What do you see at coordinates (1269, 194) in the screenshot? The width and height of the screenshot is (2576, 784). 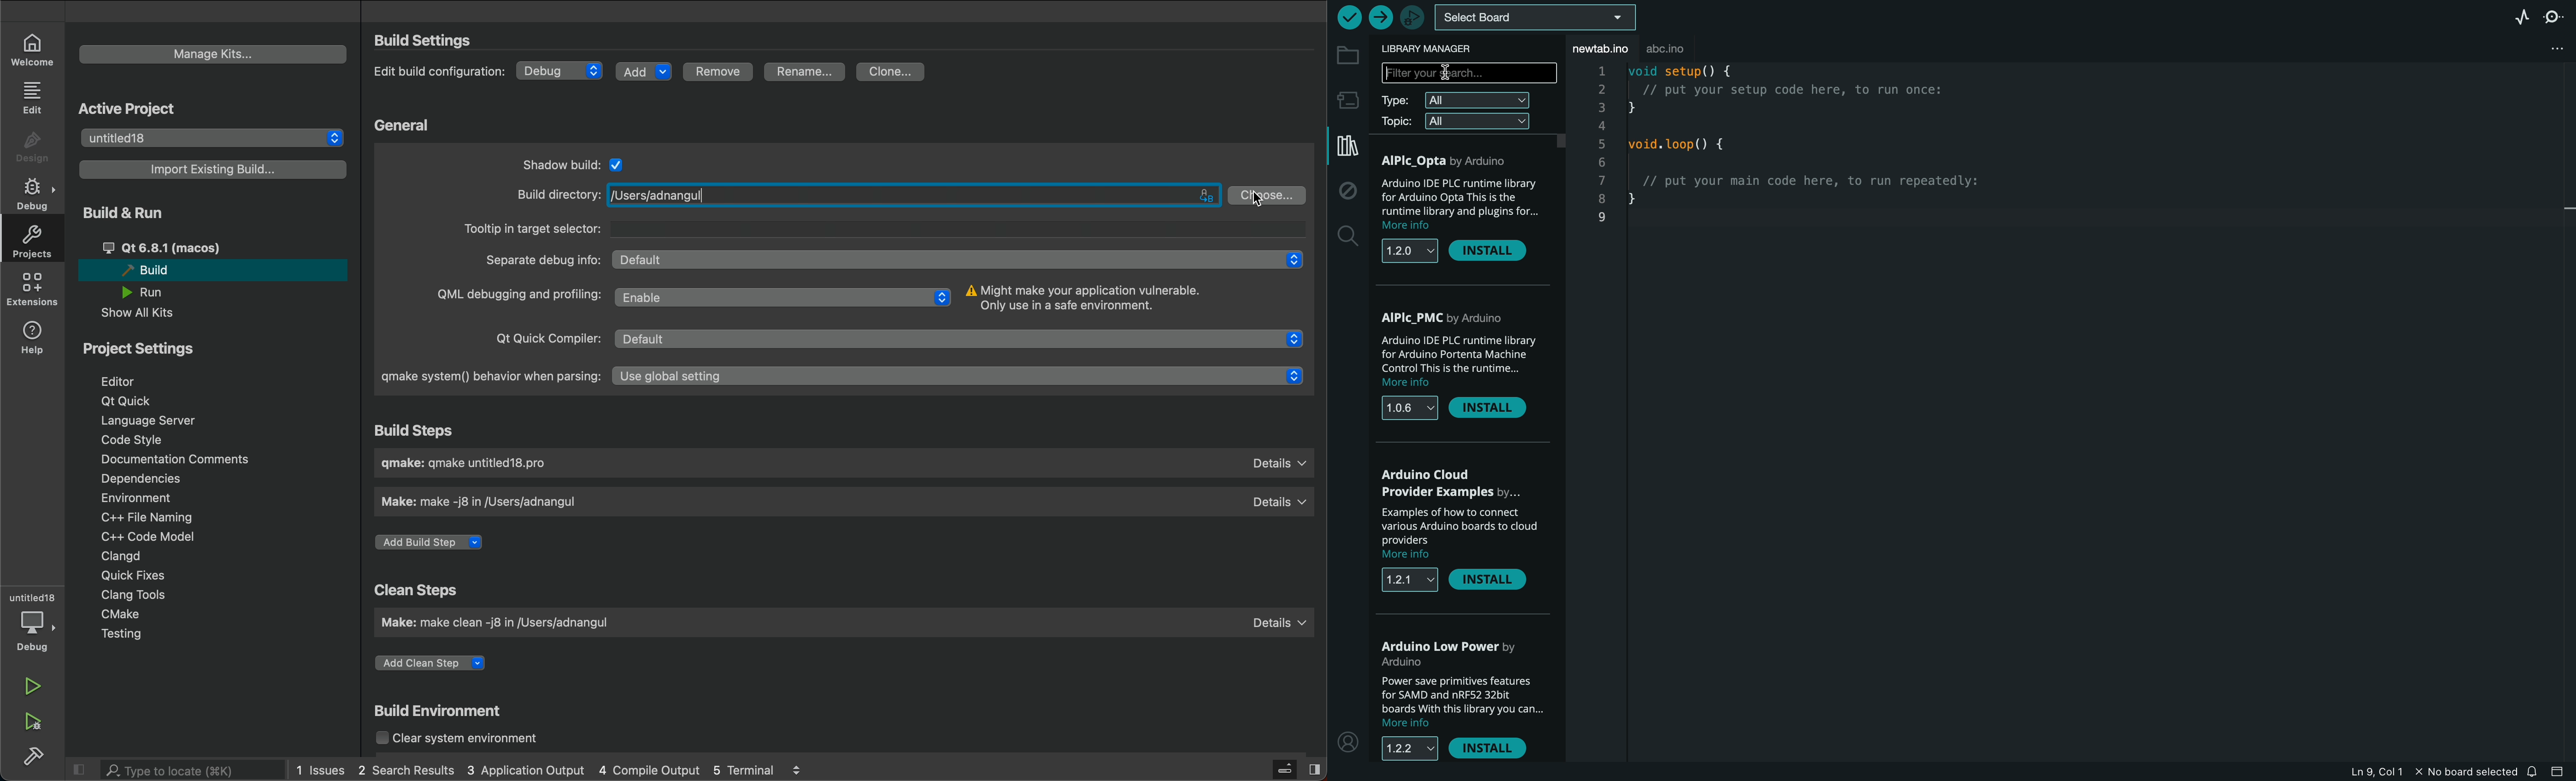 I see `choose` at bounding box center [1269, 194].